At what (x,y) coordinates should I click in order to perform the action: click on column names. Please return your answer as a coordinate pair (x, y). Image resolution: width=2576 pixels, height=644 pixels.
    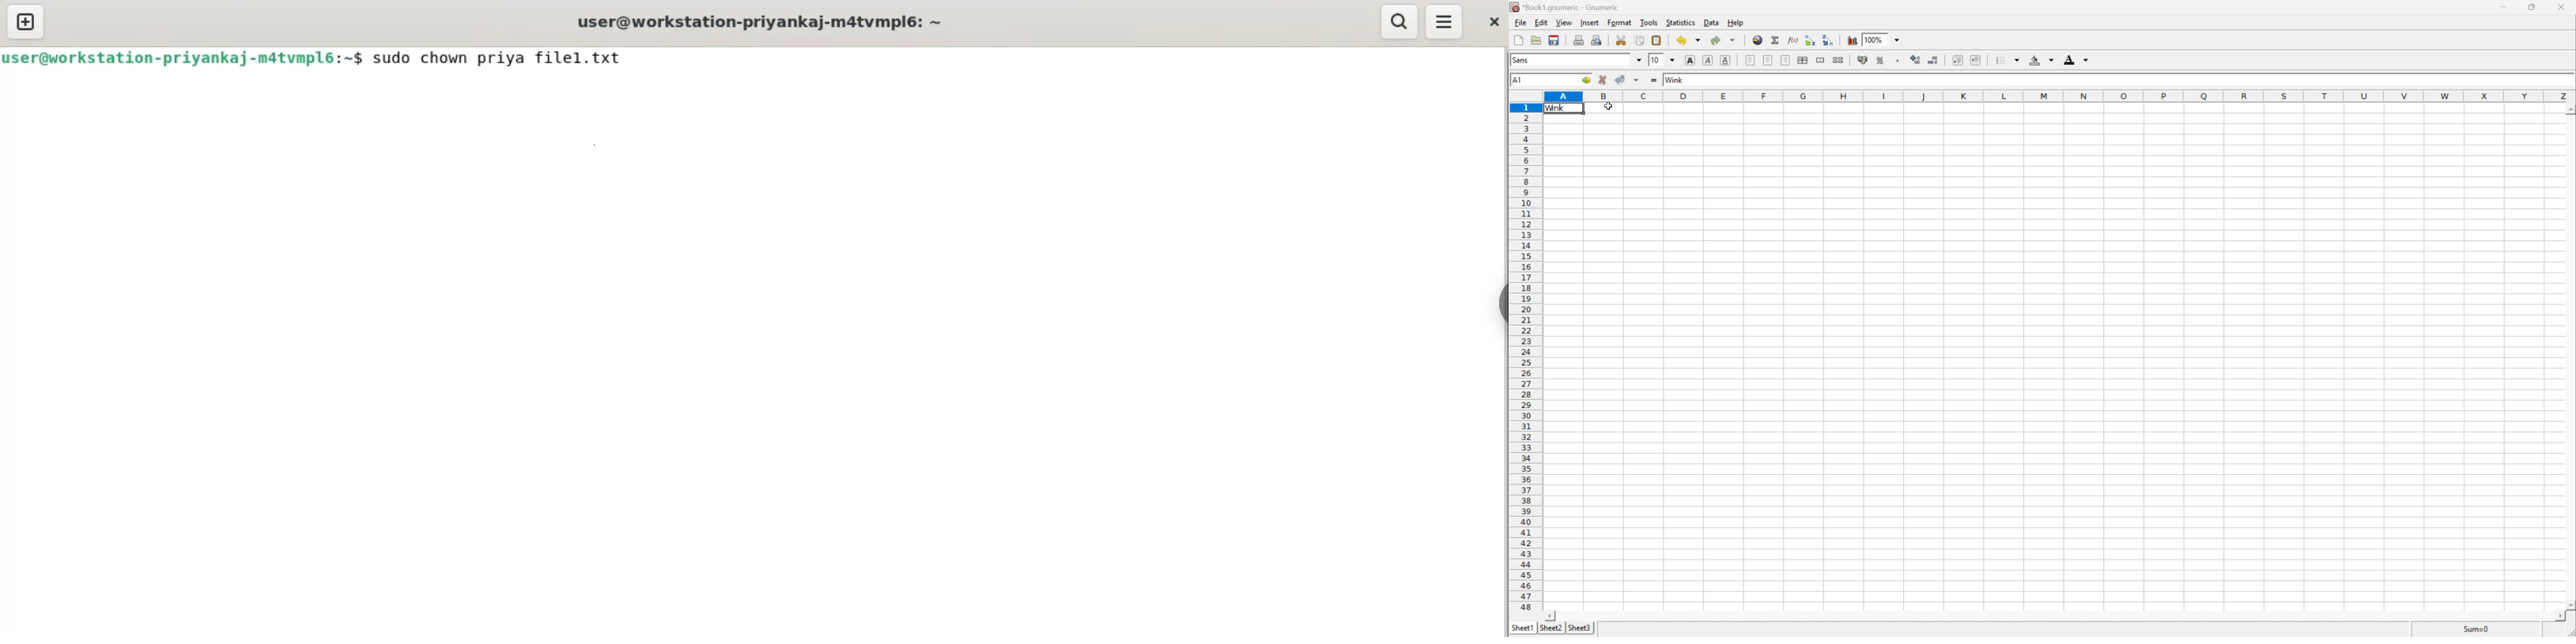
    Looking at the image, I should click on (2056, 95).